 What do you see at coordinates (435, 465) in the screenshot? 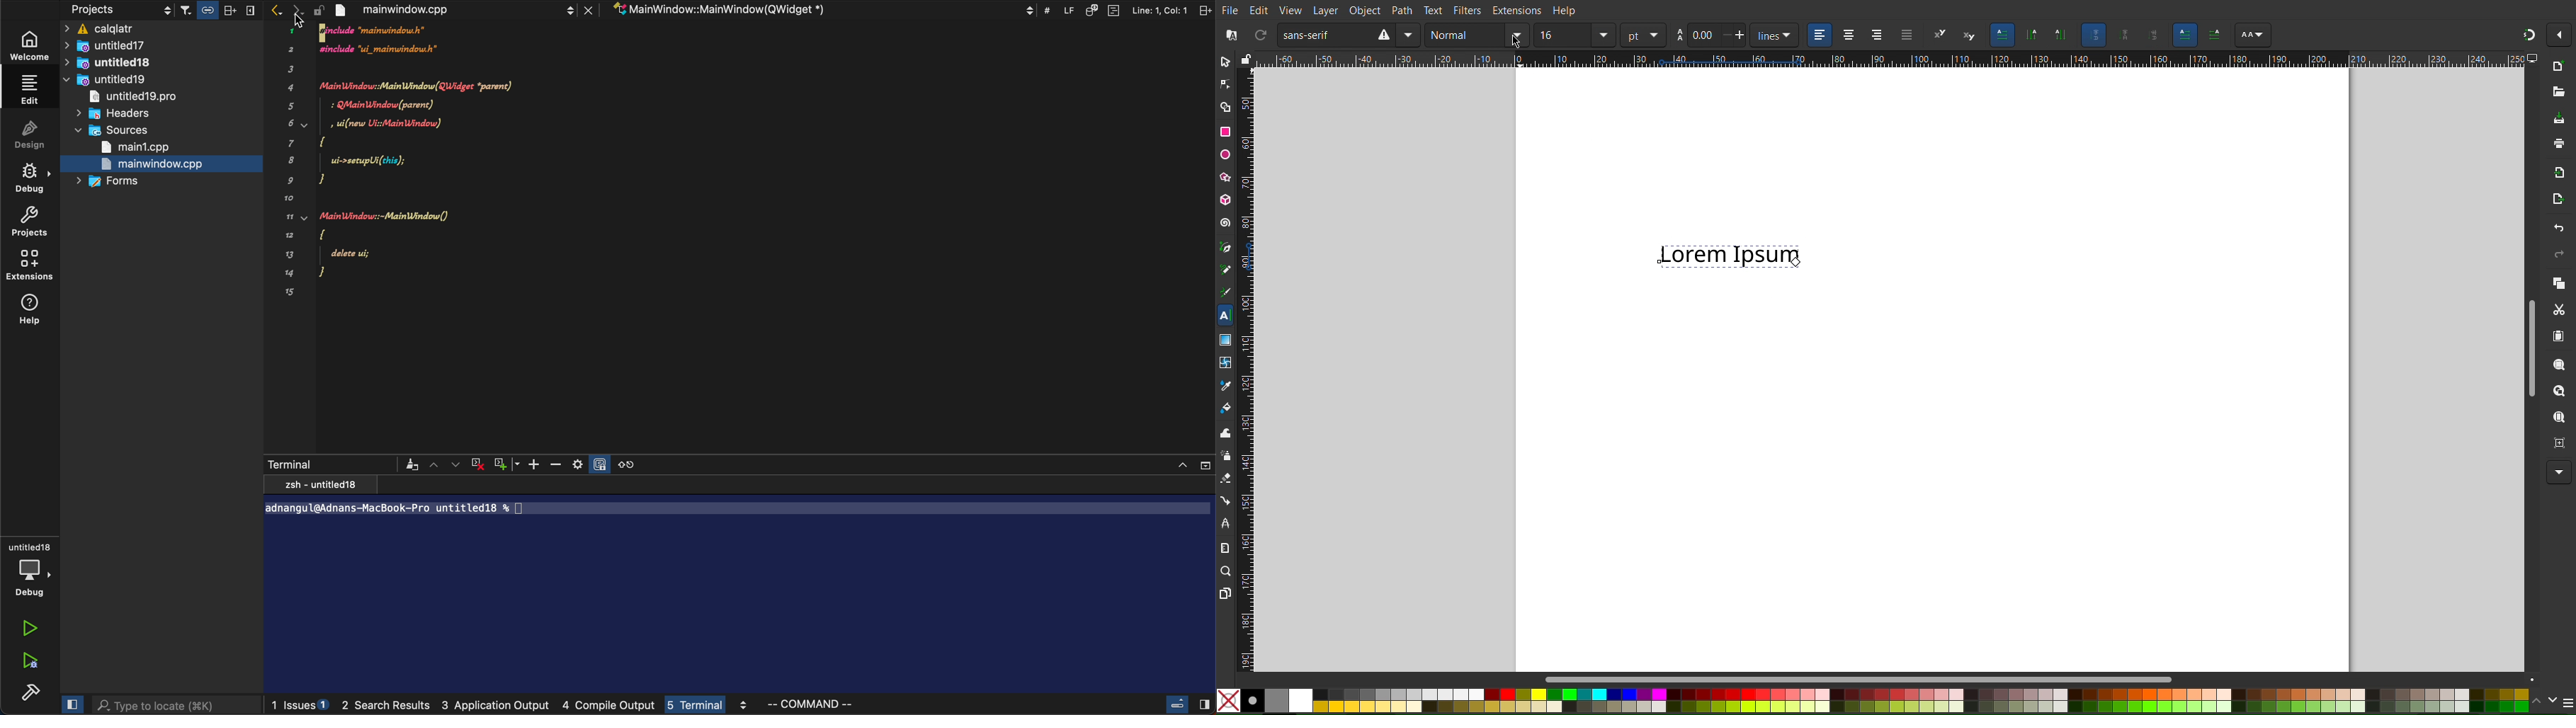
I see `arrow up` at bounding box center [435, 465].